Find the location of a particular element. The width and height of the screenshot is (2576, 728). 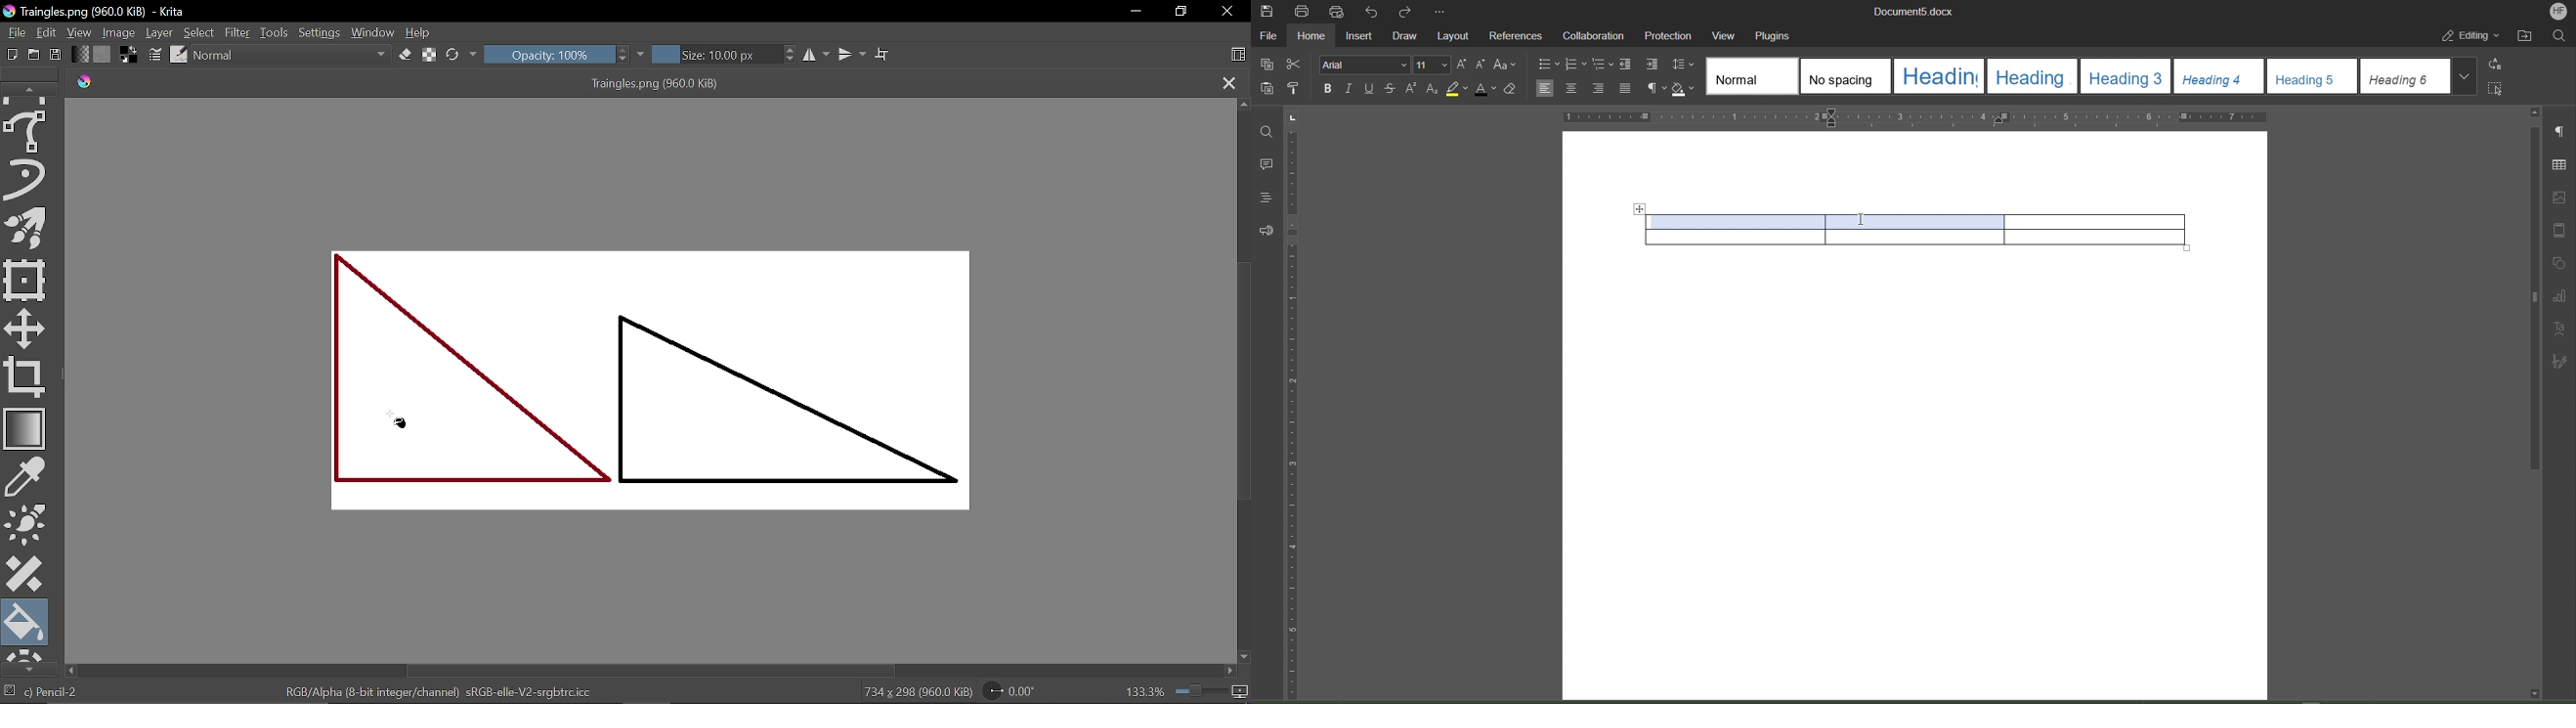

Normal is located at coordinates (1753, 76).